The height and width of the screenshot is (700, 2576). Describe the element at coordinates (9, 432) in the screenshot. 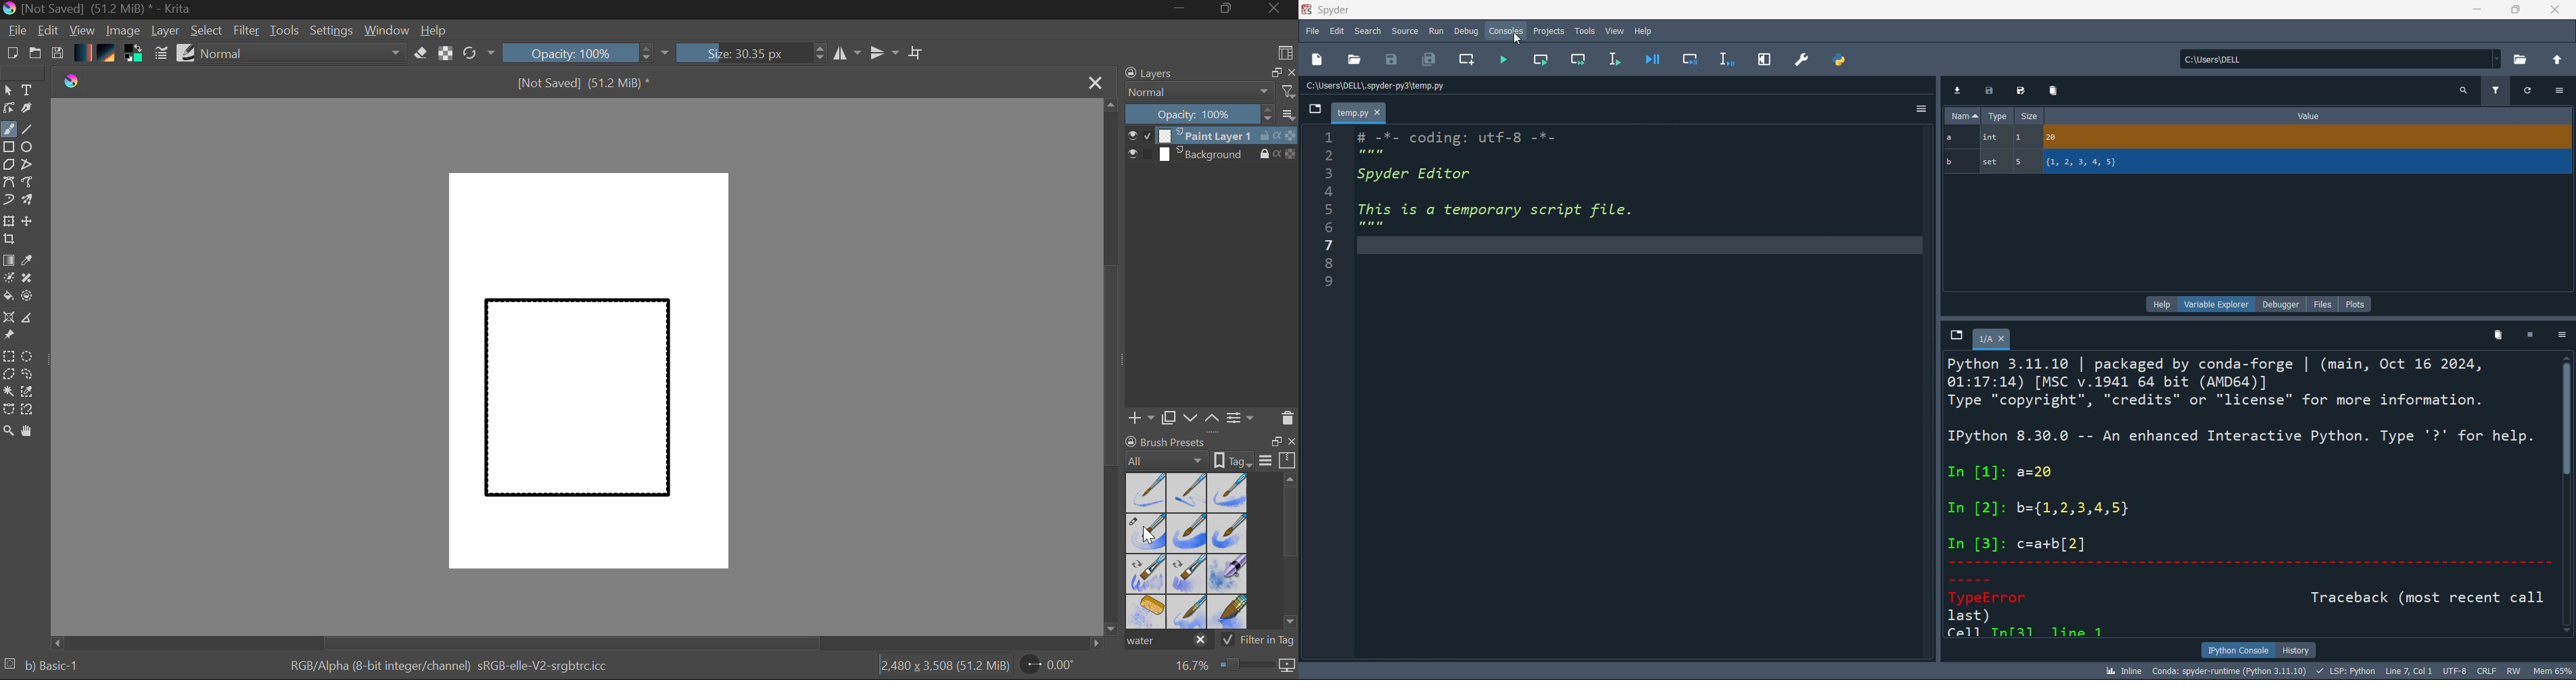

I see `Zoom` at that location.